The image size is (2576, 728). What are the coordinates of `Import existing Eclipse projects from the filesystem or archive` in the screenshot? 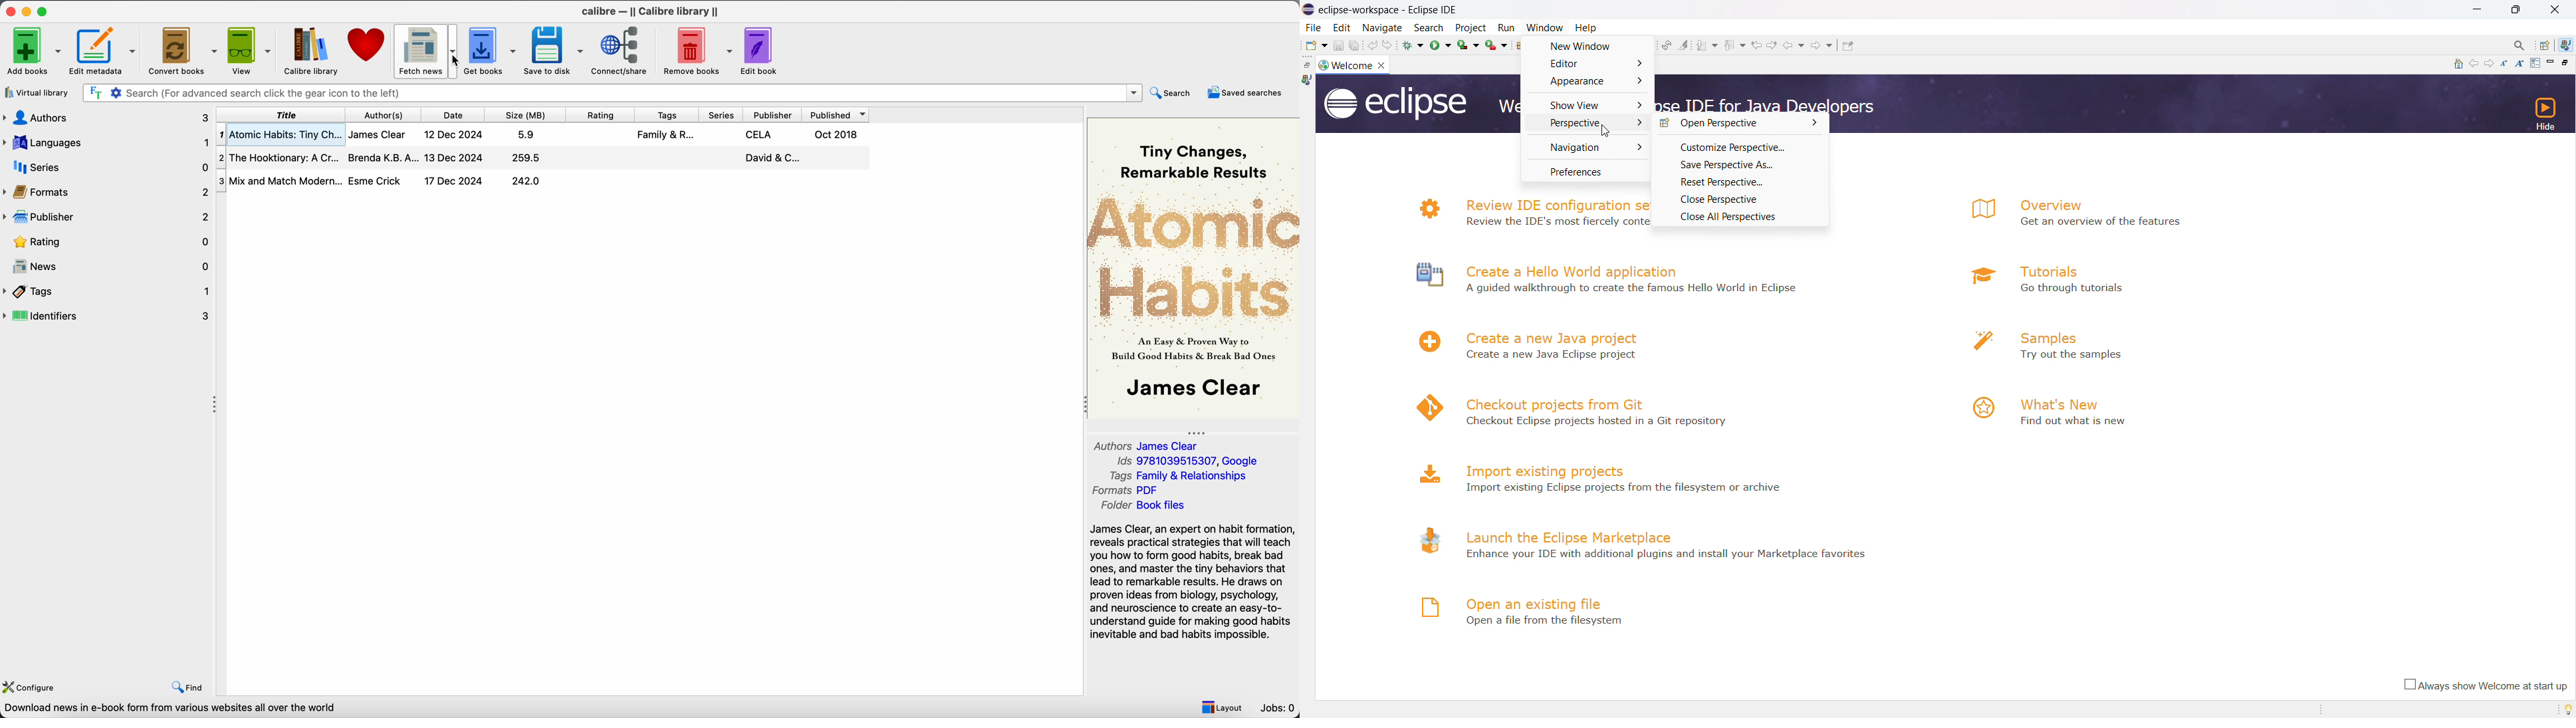 It's located at (1632, 487).